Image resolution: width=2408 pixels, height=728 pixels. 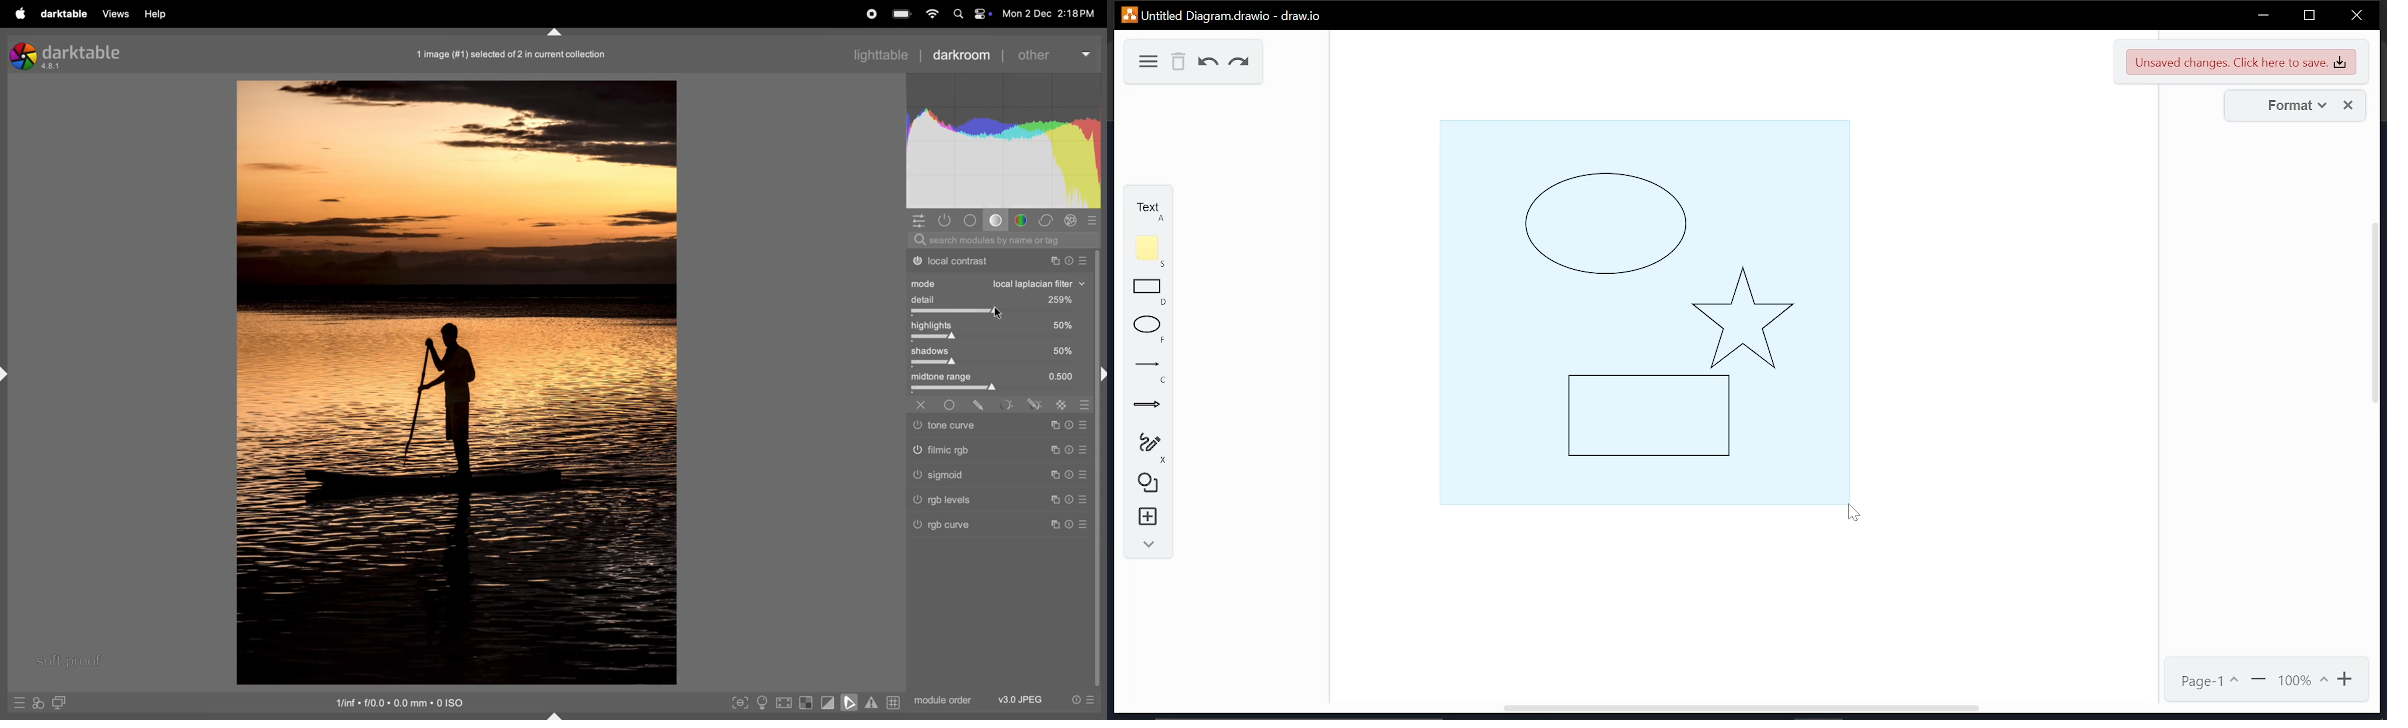 What do you see at coordinates (1085, 407) in the screenshot?
I see `sign` at bounding box center [1085, 407].